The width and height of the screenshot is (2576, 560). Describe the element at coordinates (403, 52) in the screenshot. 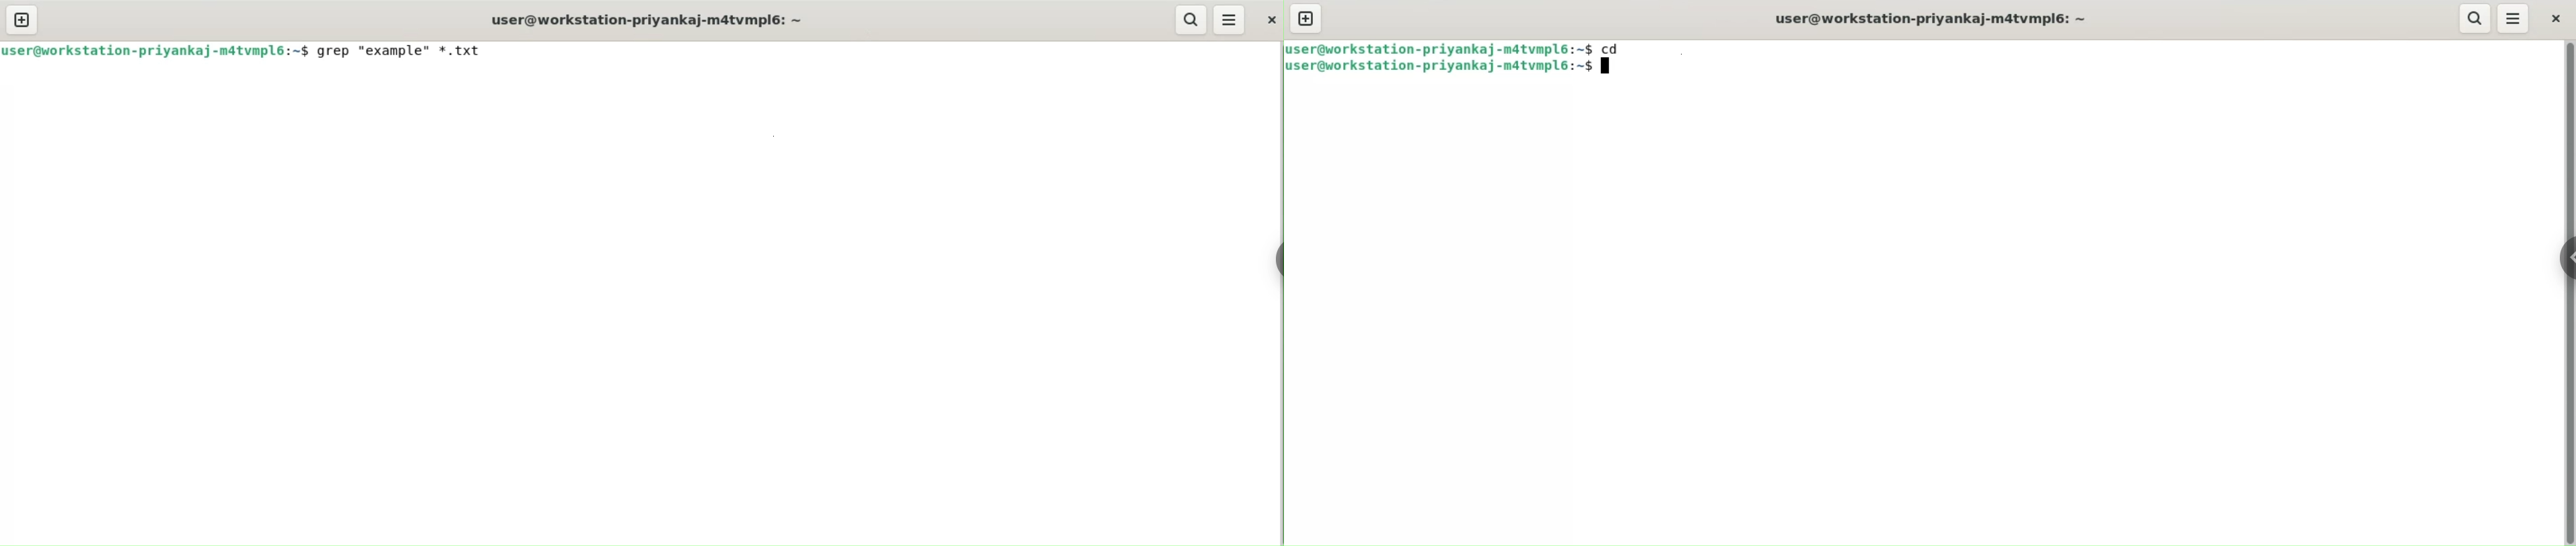

I see `grep "example" *.txt` at that location.